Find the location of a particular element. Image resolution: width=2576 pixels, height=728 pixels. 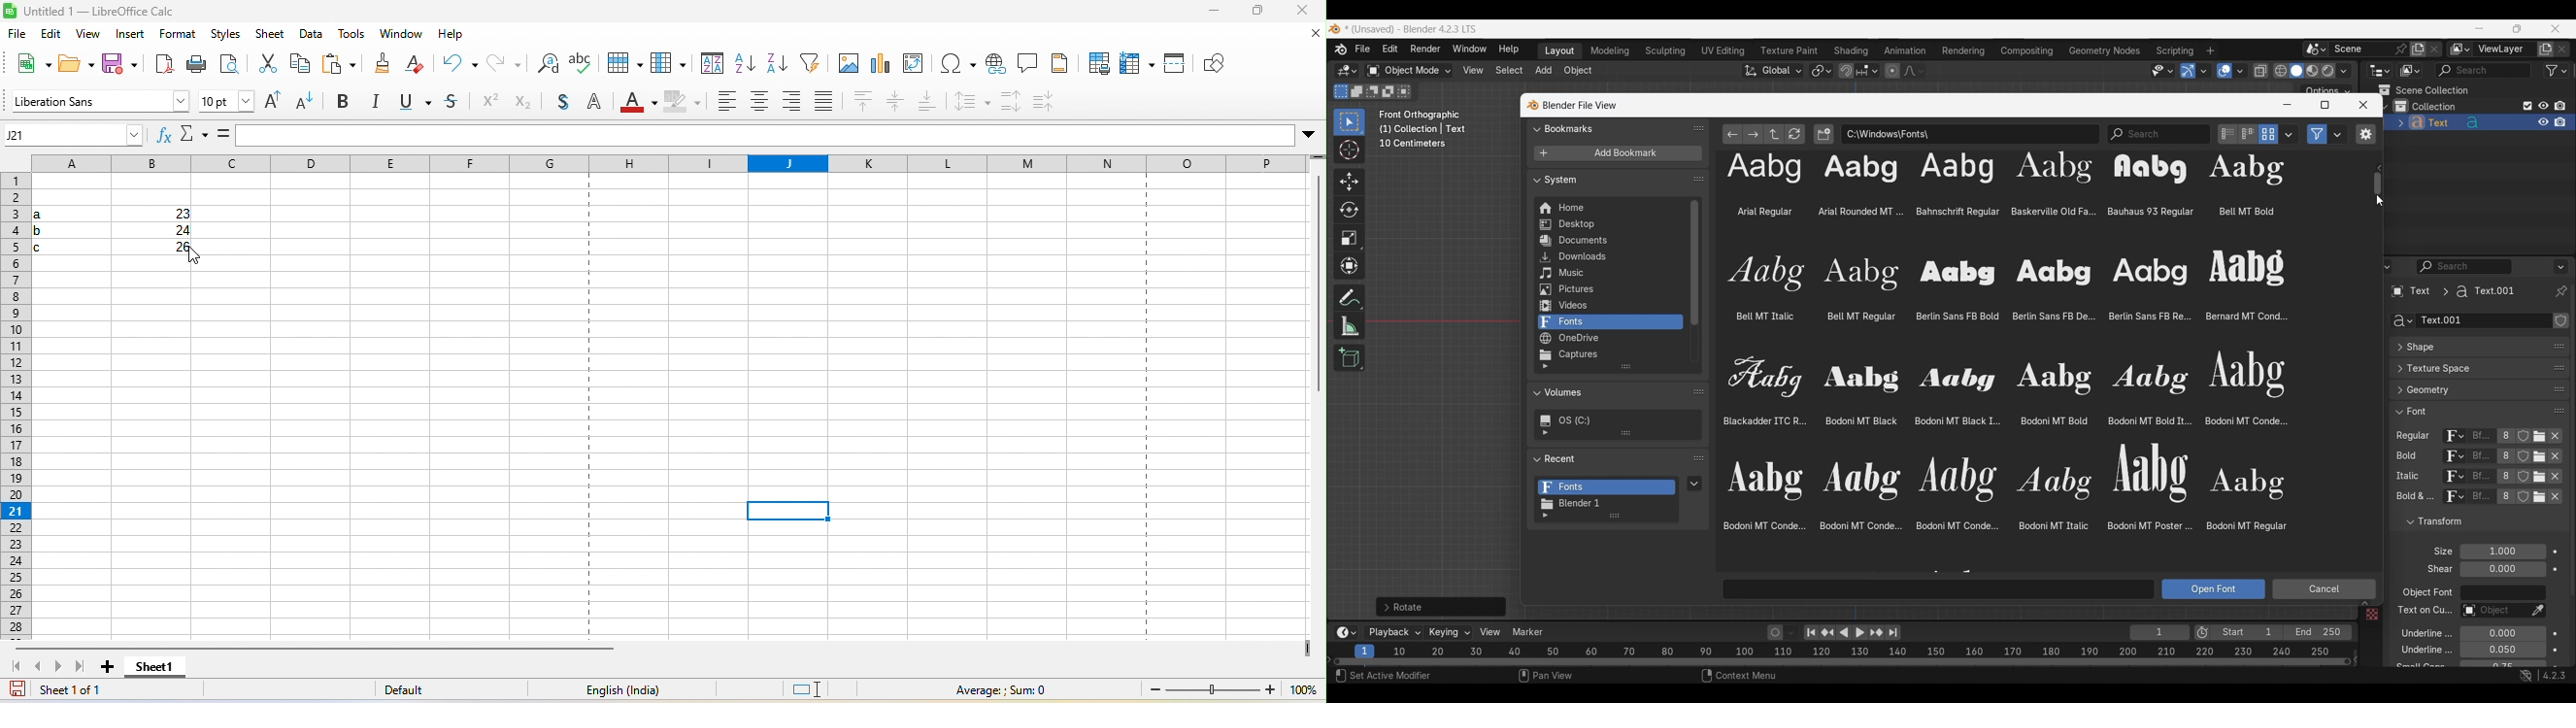

text is located at coordinates (2436, 570).